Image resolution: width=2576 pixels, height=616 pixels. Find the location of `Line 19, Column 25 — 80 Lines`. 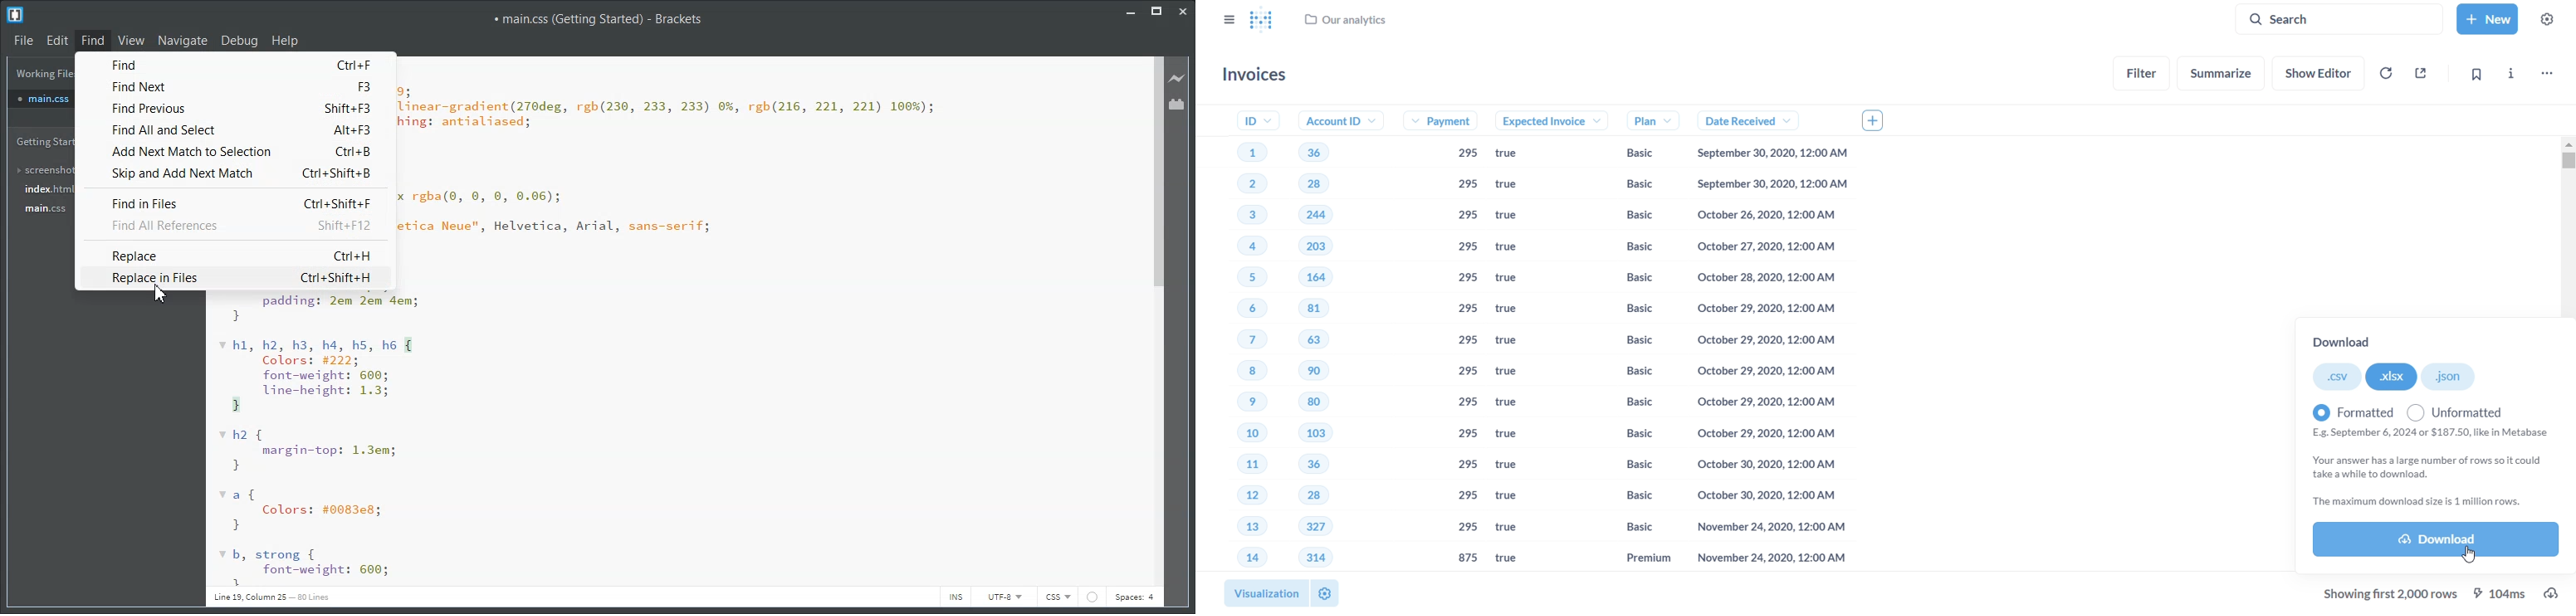

Line 19, Column 25 — 80 Lines is located at coordinates (271, 597).